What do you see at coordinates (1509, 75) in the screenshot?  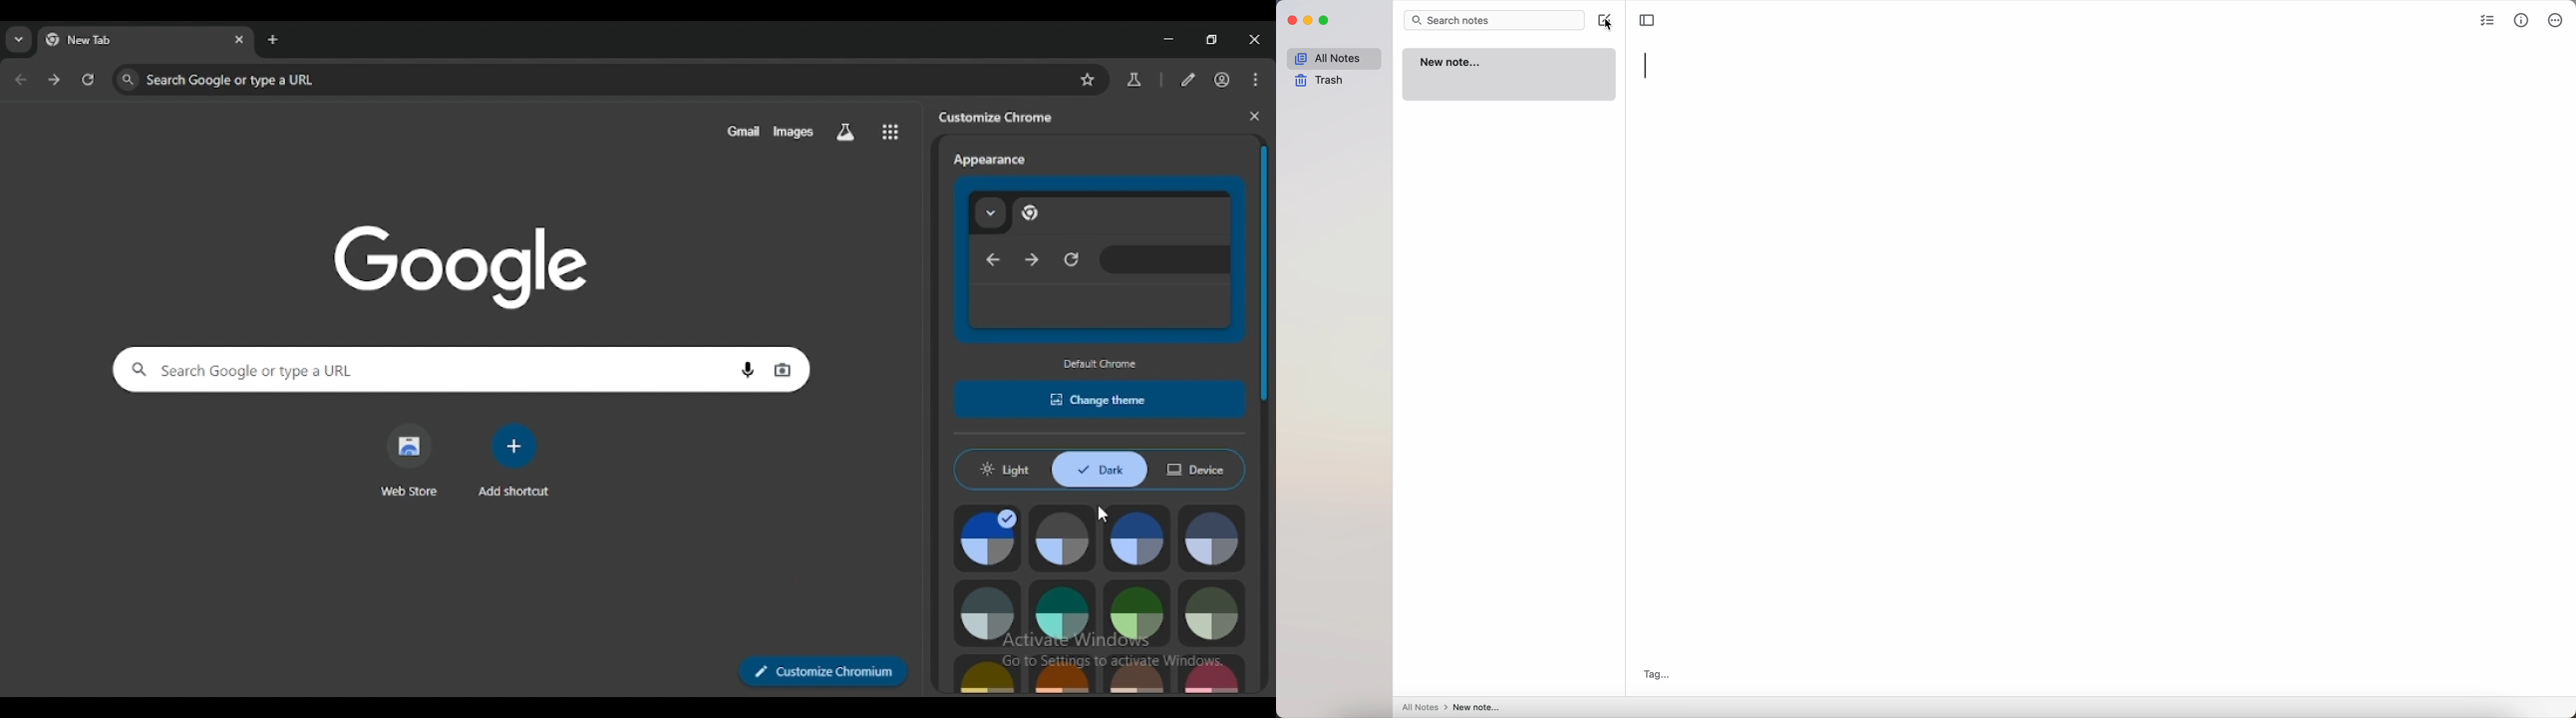 I see `new note...` at bounding box center [1509, 75].